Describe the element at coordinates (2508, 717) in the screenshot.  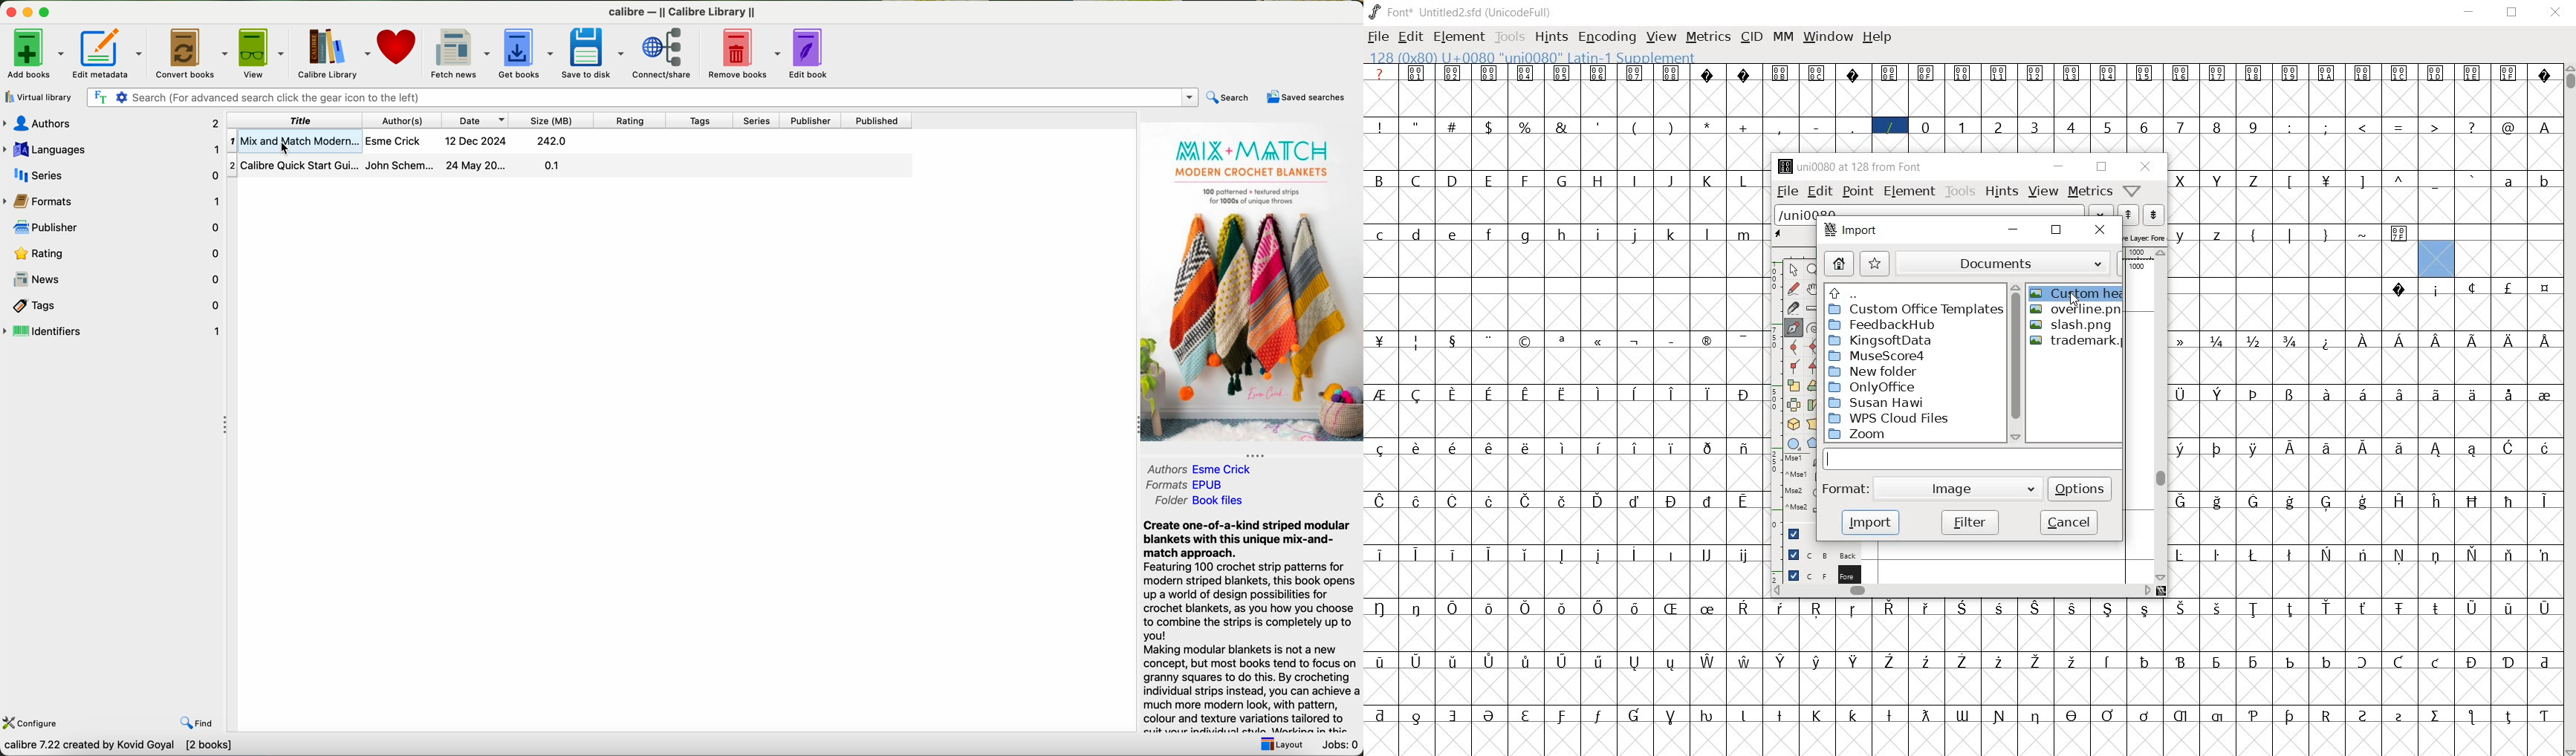
I see `glyph` at that location.